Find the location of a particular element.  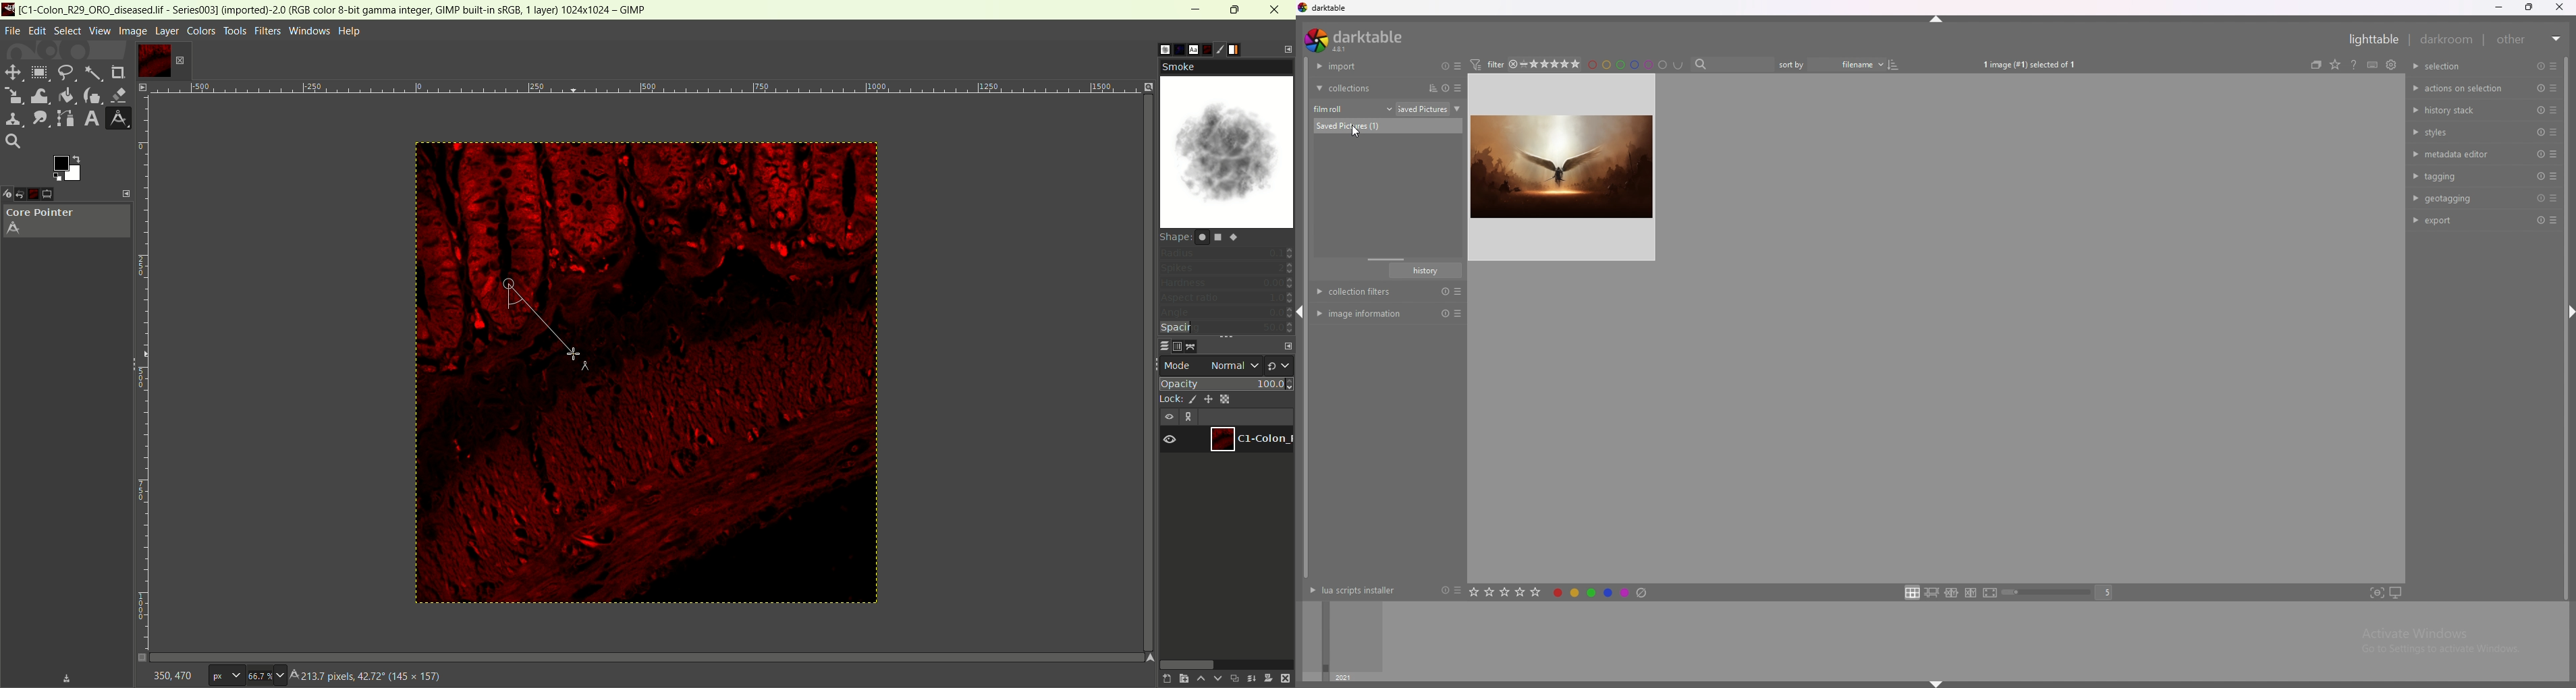

close is located at coordinates (2562, 7).